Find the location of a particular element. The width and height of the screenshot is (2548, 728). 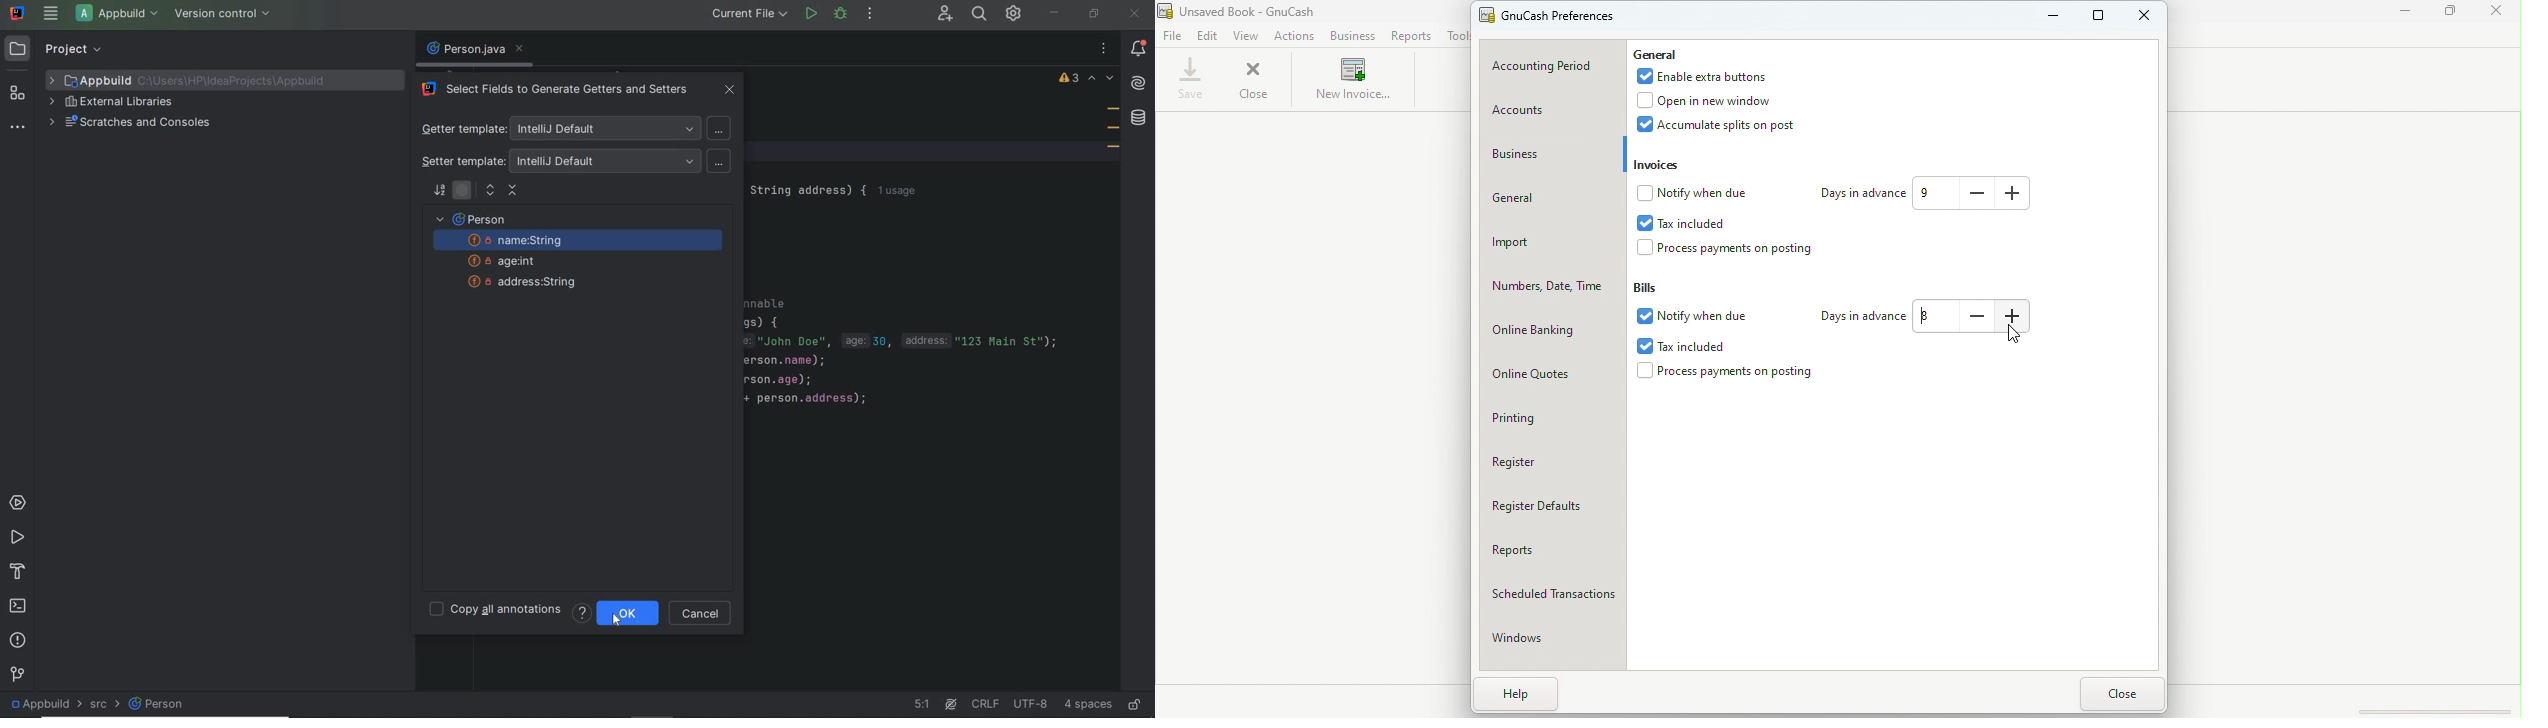

Accumulate splits on posts is located at coordinates (1729, 126).